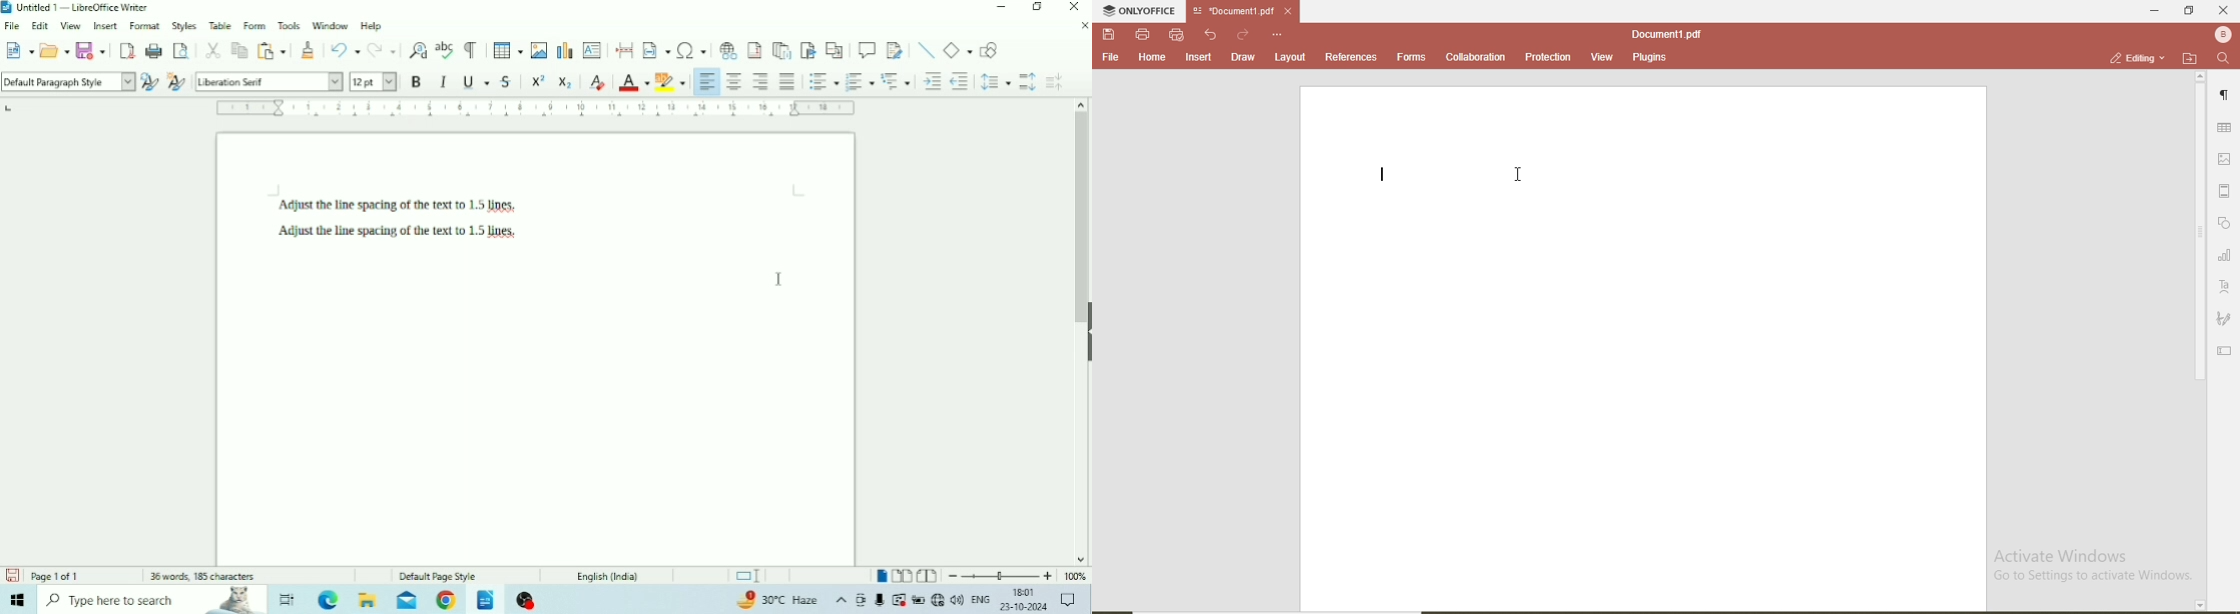 The image size is (2240, 616). I want to click on save, so click(1106, 33).